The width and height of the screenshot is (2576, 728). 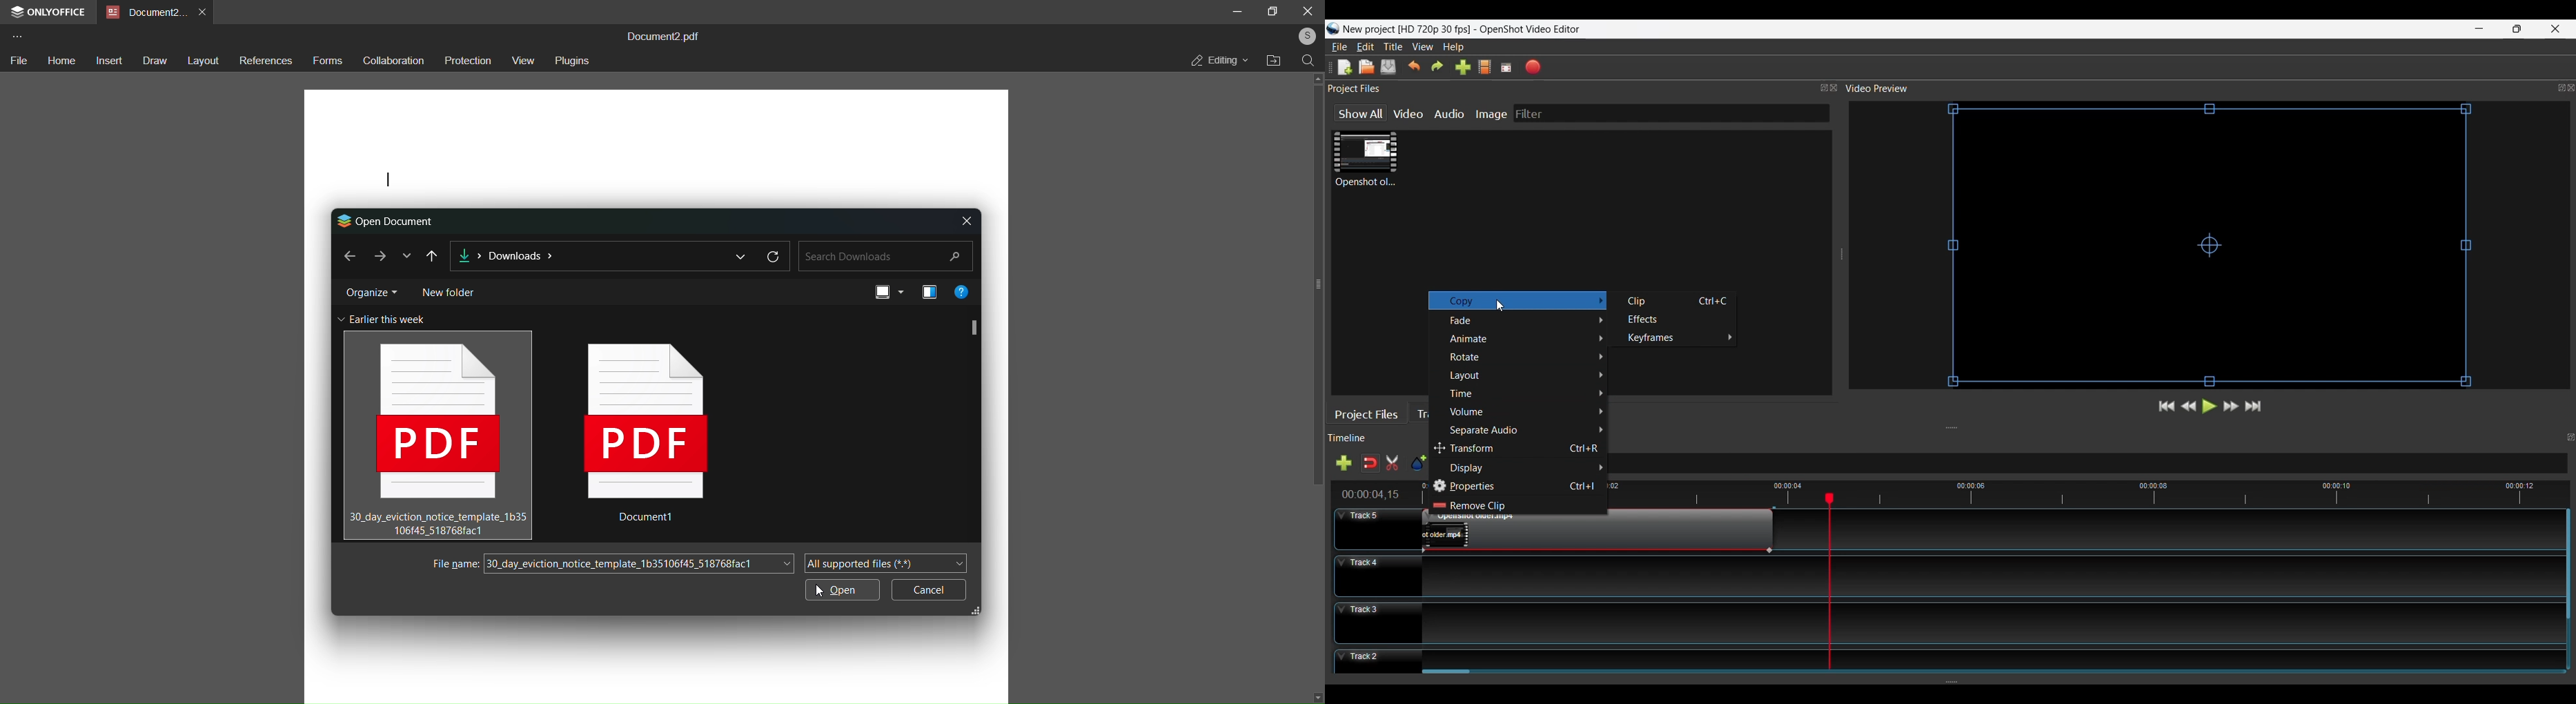 I want to click on New File, so click(x=1343, y=66).